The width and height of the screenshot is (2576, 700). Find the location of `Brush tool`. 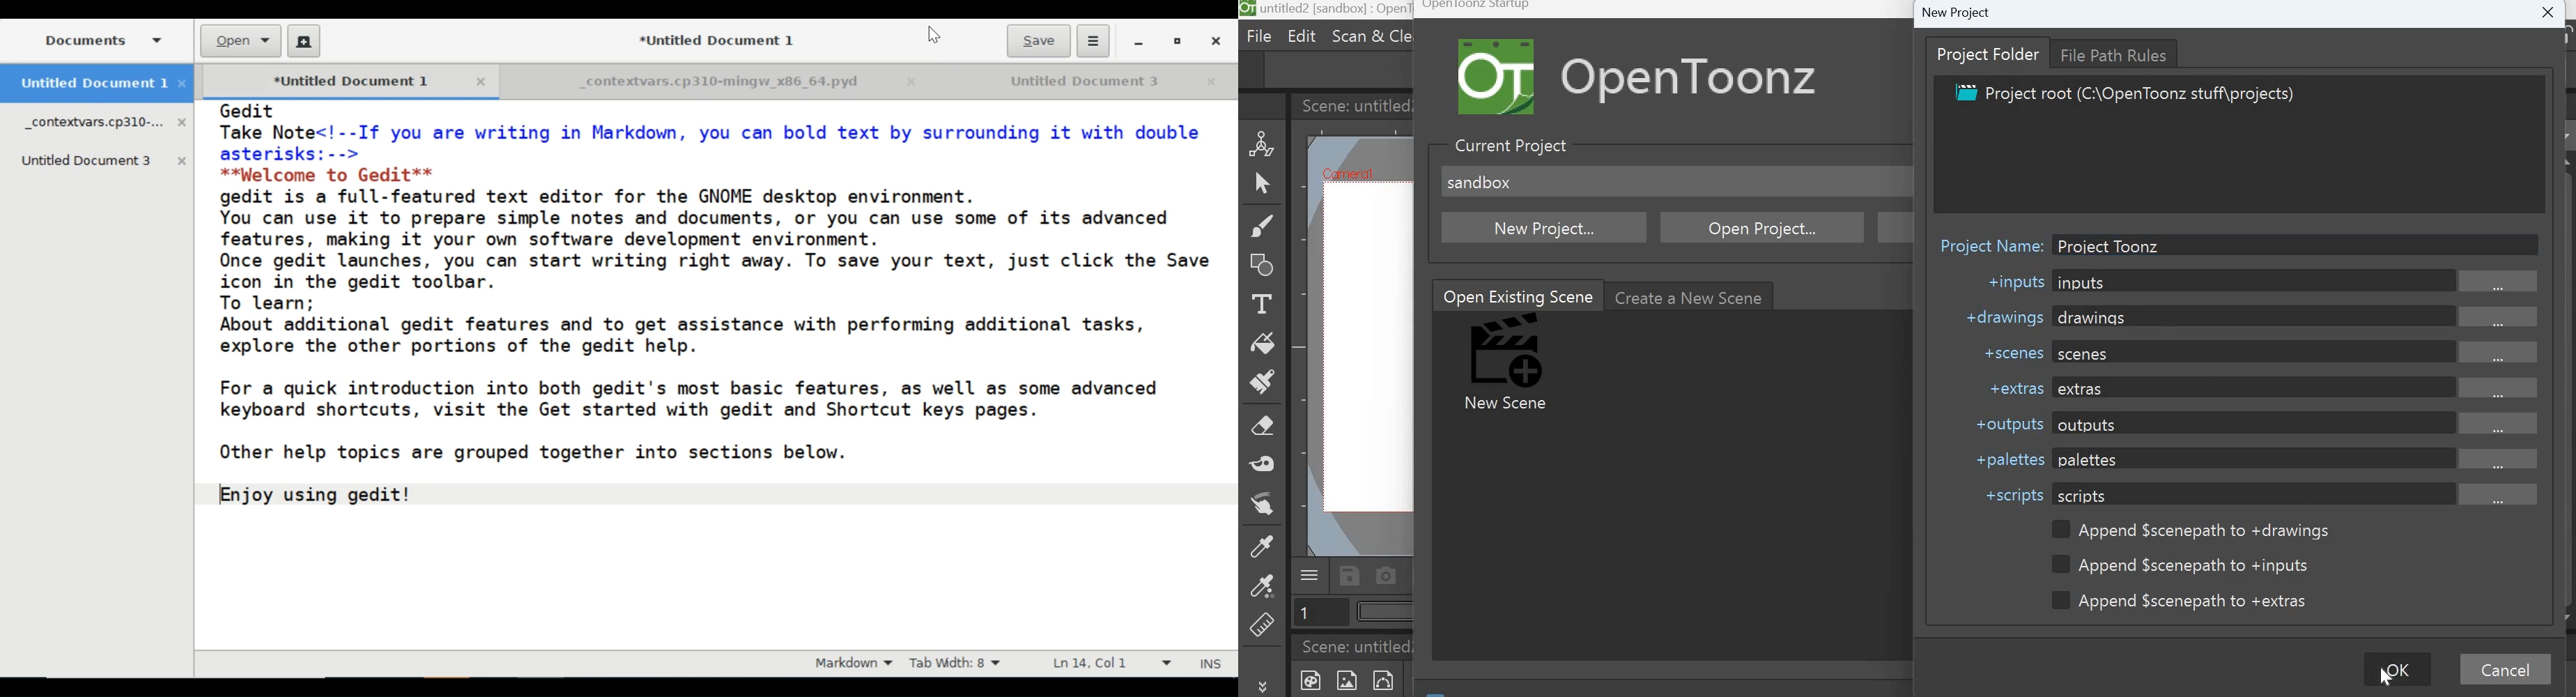

Brush tool is located at coordinates (1261, 226).